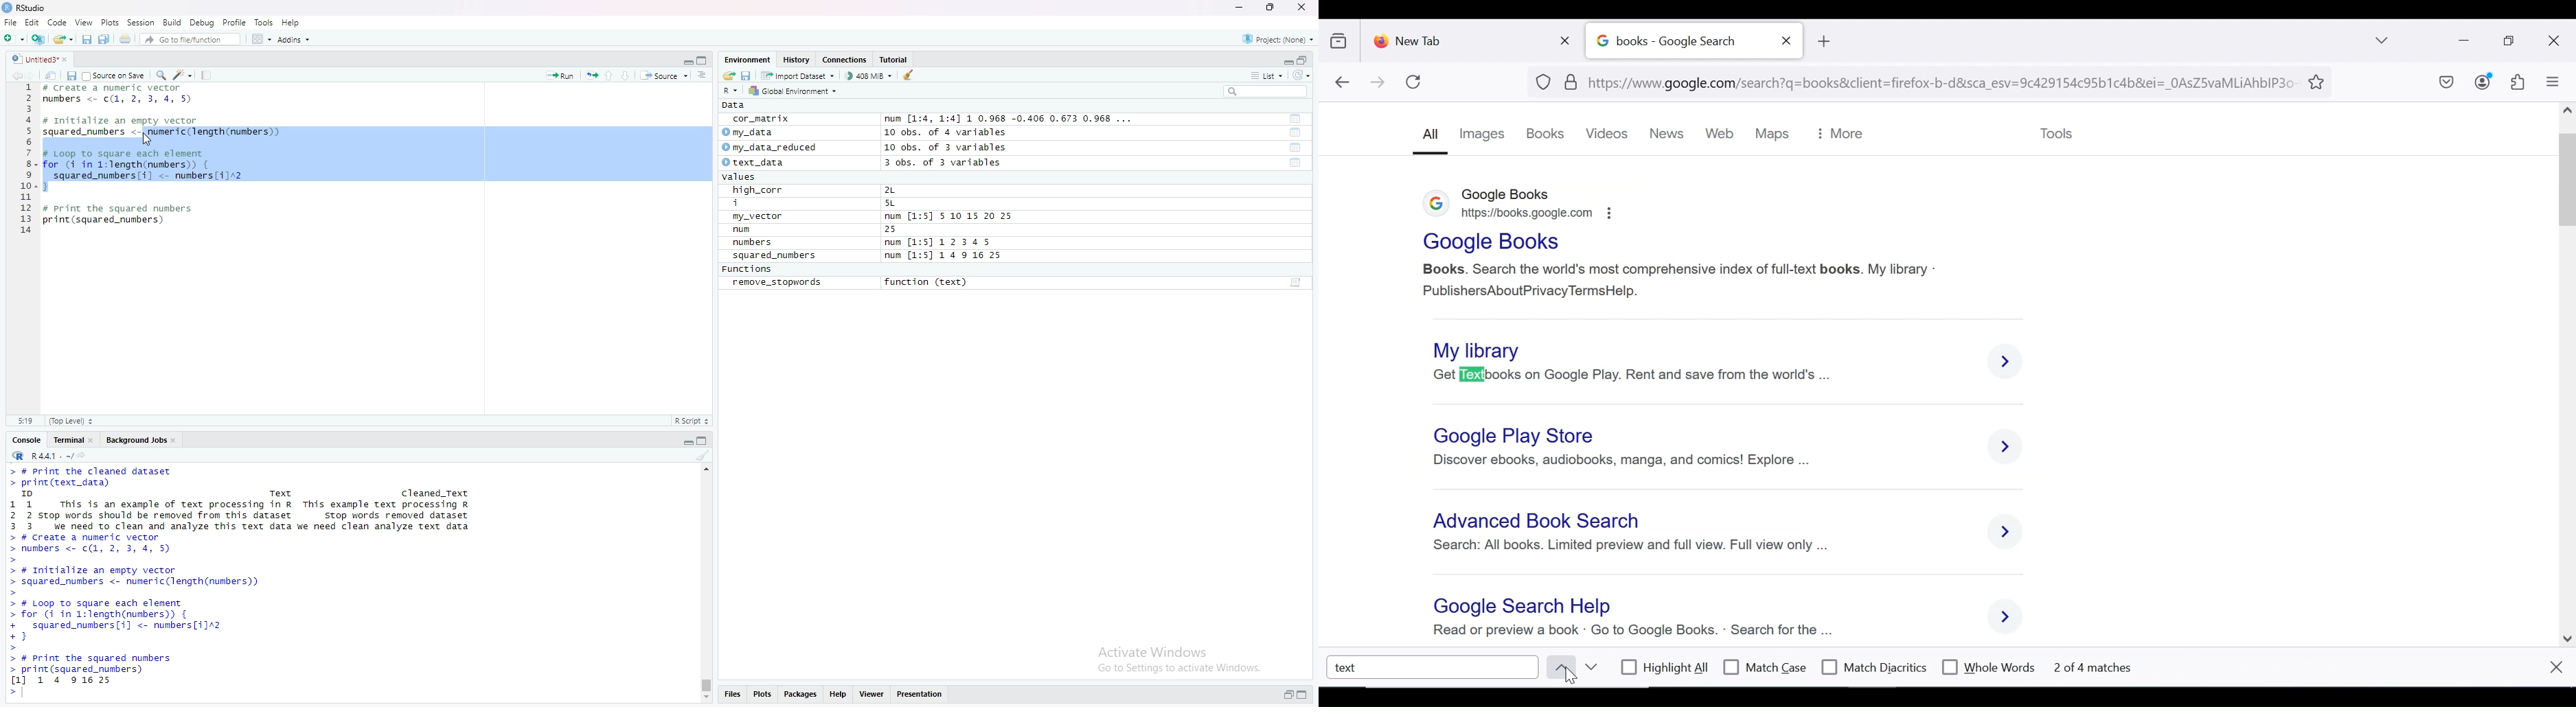 This screenshot has width=2576, height=728. Describe the element at coordinates (910, 75) in the screenshot. I see `clear objects` at that location.